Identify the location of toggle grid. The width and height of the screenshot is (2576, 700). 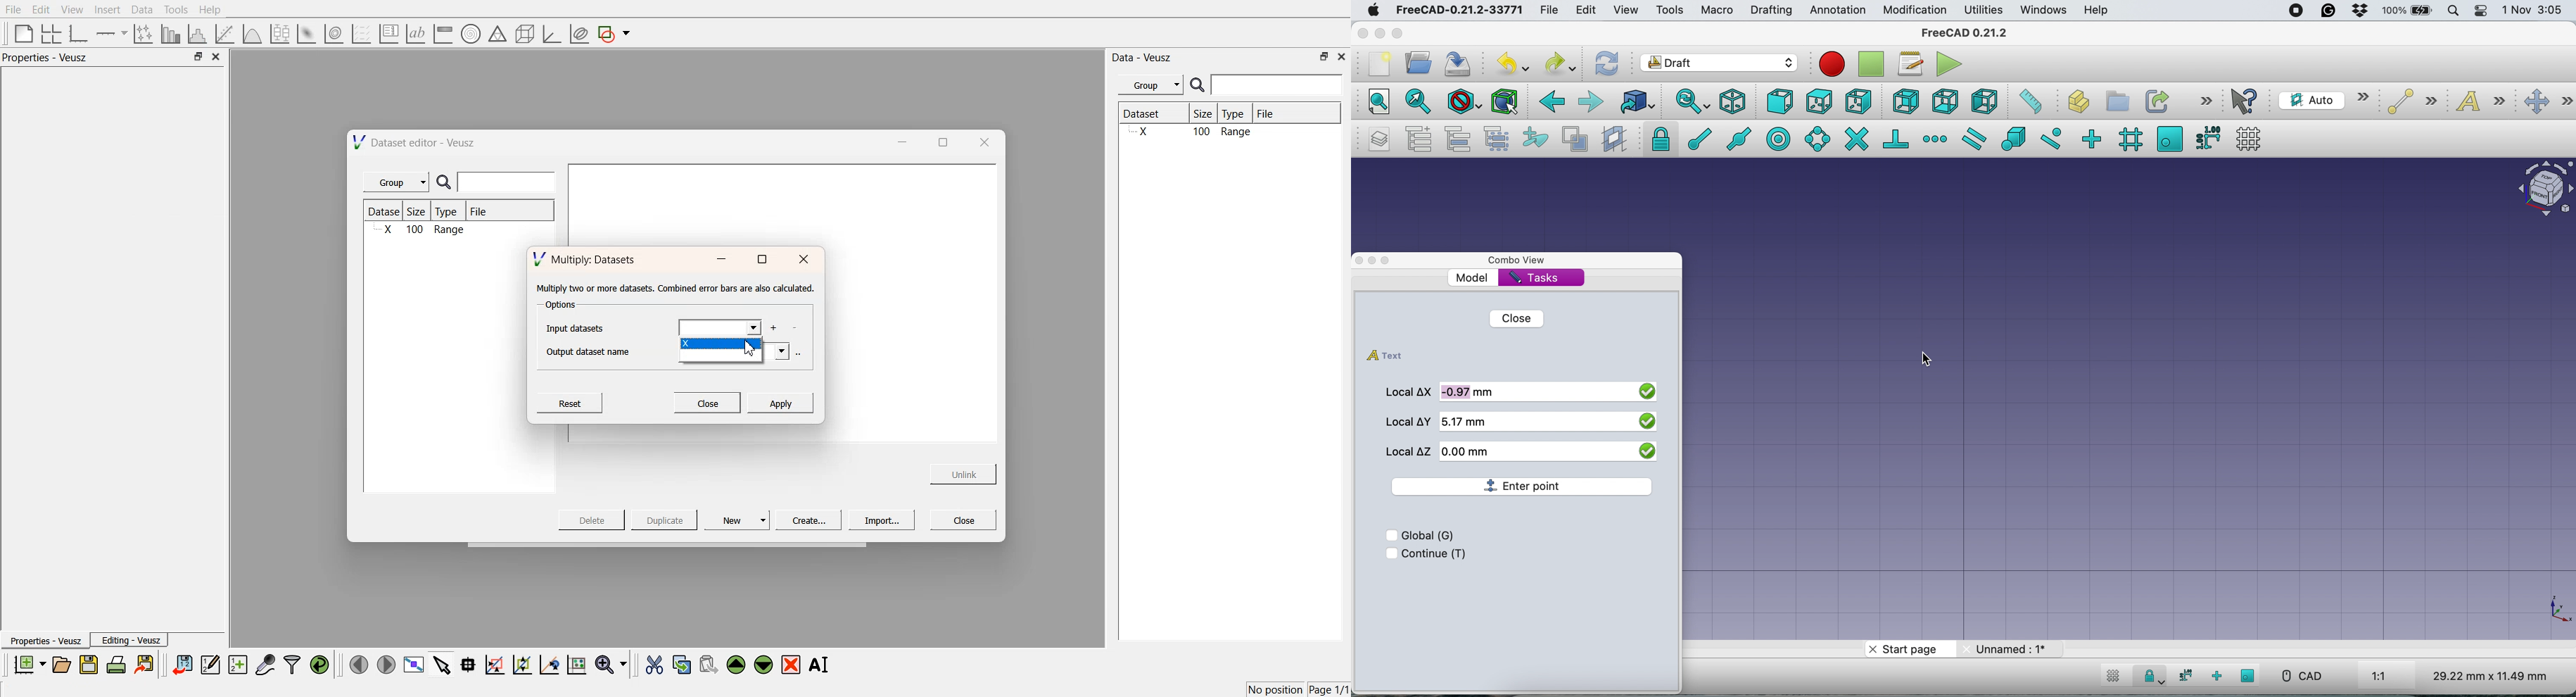
(2249, 139).